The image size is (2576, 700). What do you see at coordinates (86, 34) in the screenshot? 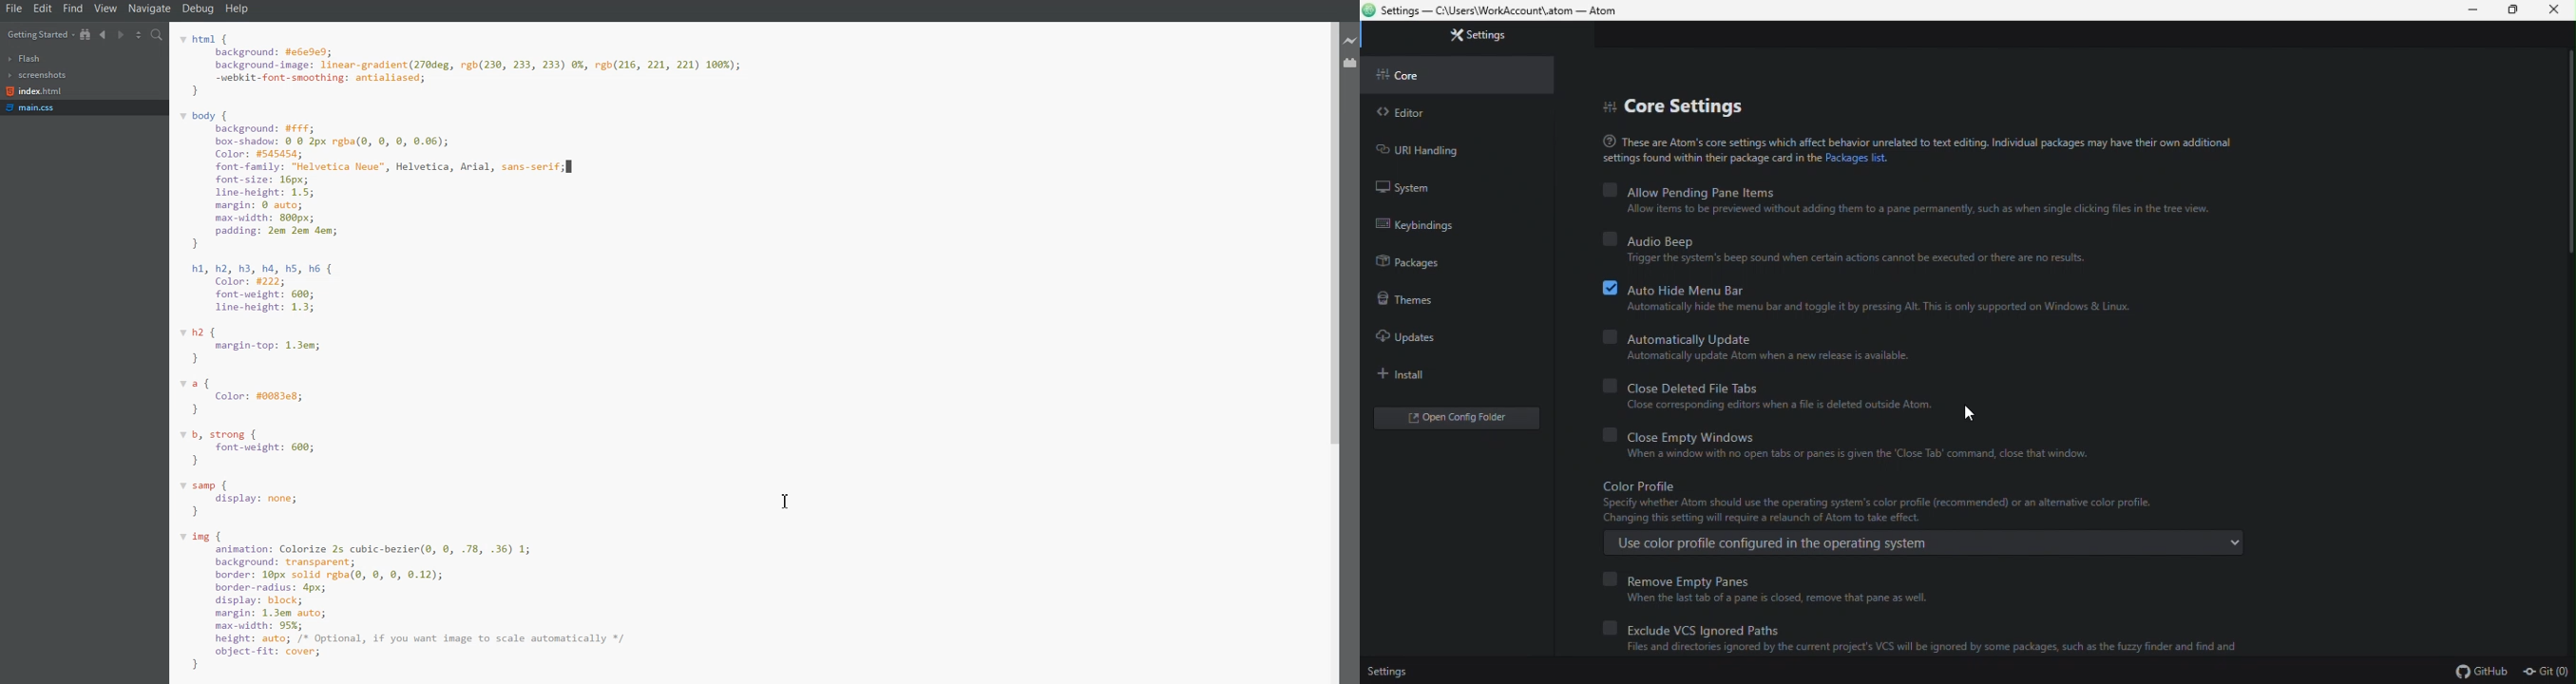
I see `Show in File Tree` at bounding box center [86, 34].